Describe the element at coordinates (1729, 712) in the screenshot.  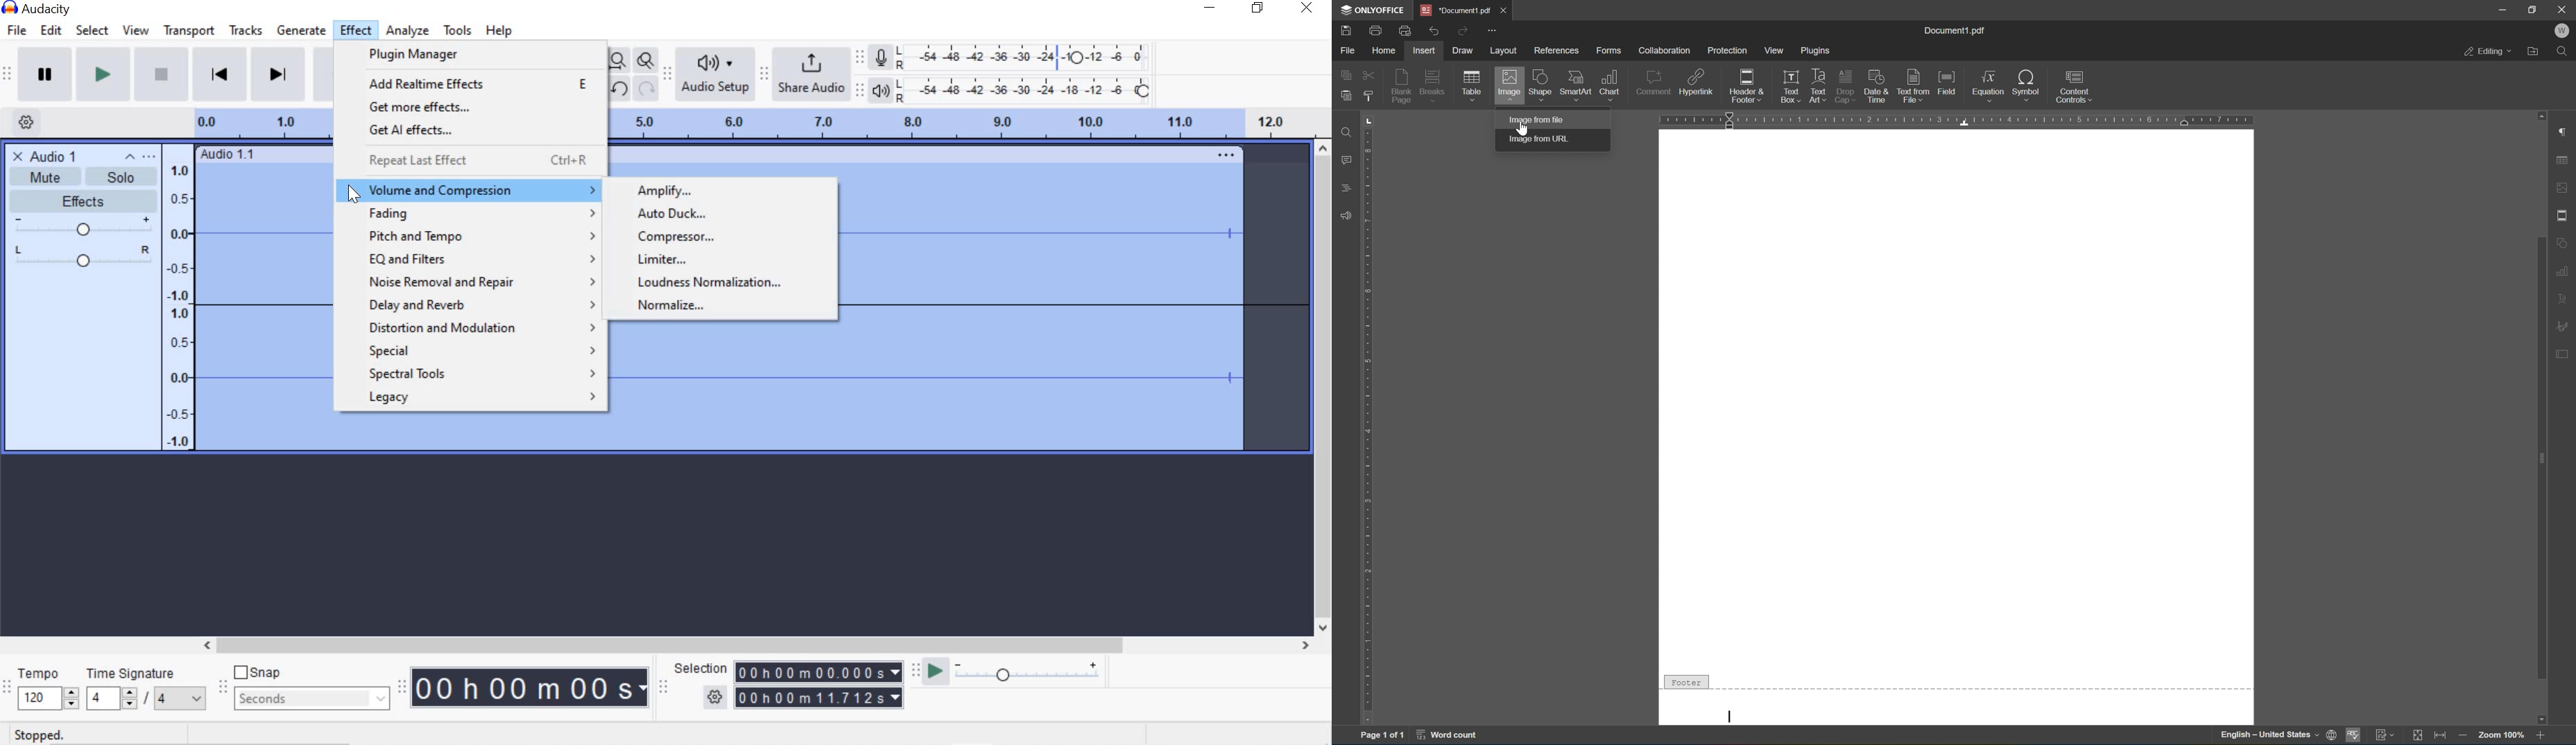
I see `text cursor` at that location.